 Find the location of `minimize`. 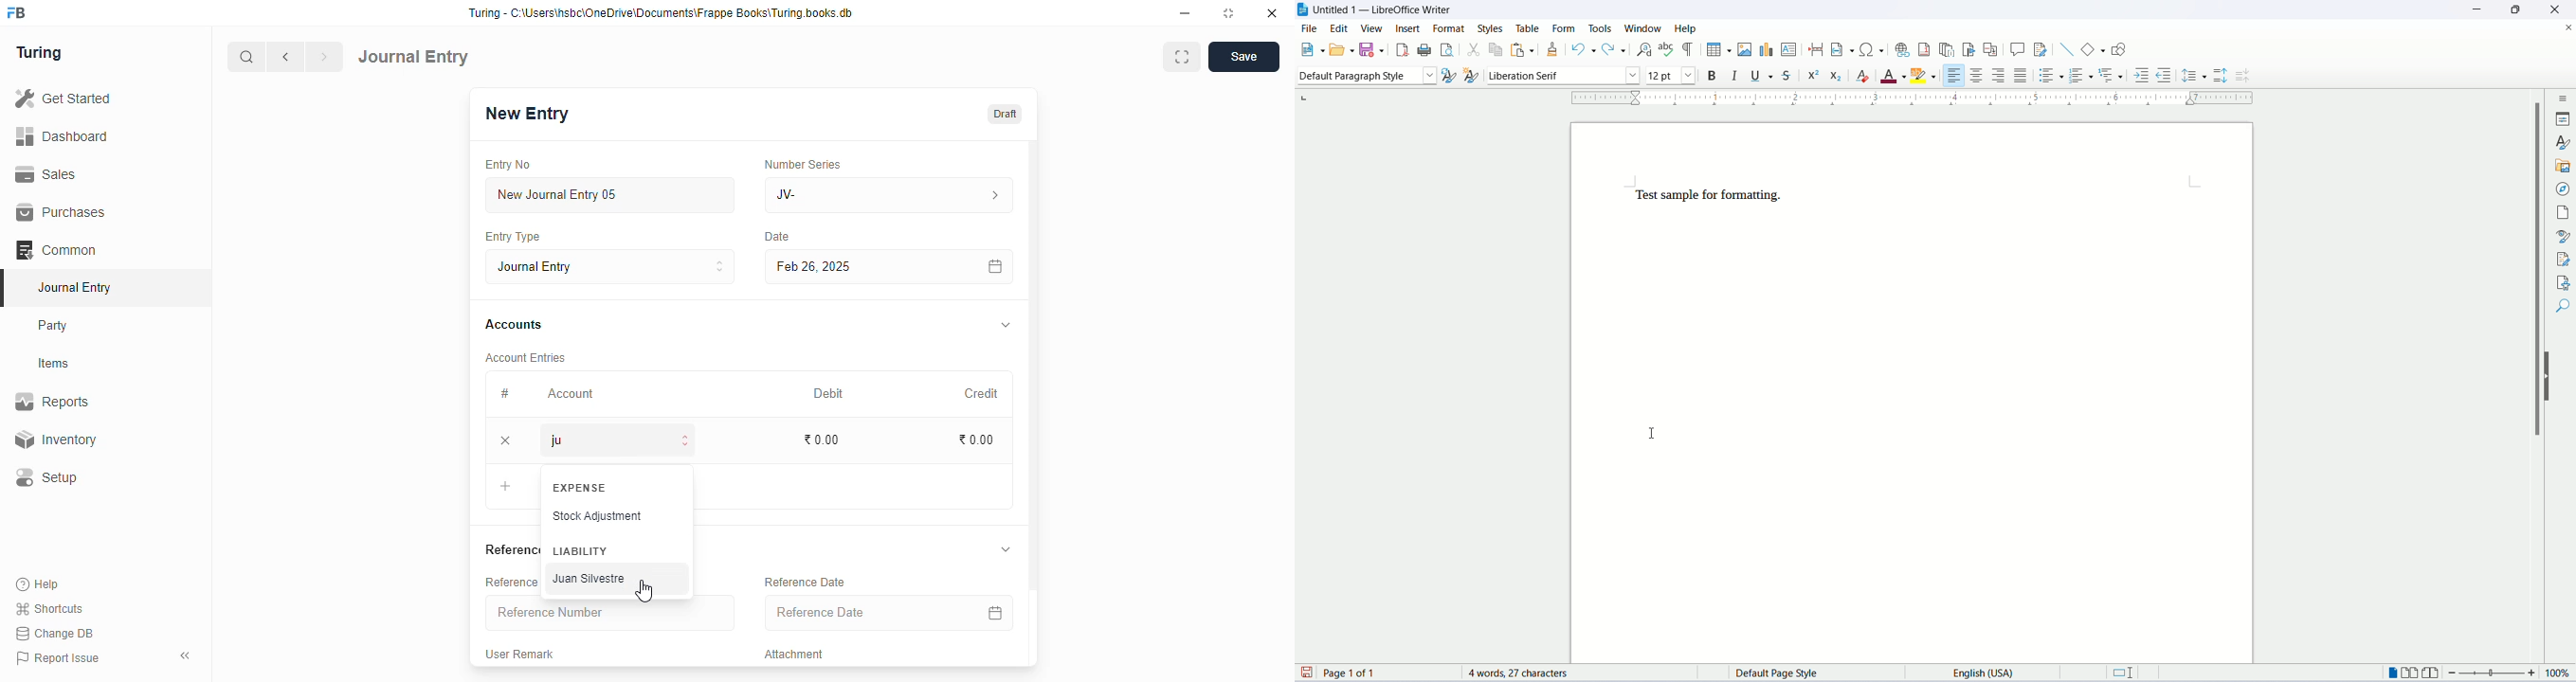

minimize is located at coordinates (1186, 13).